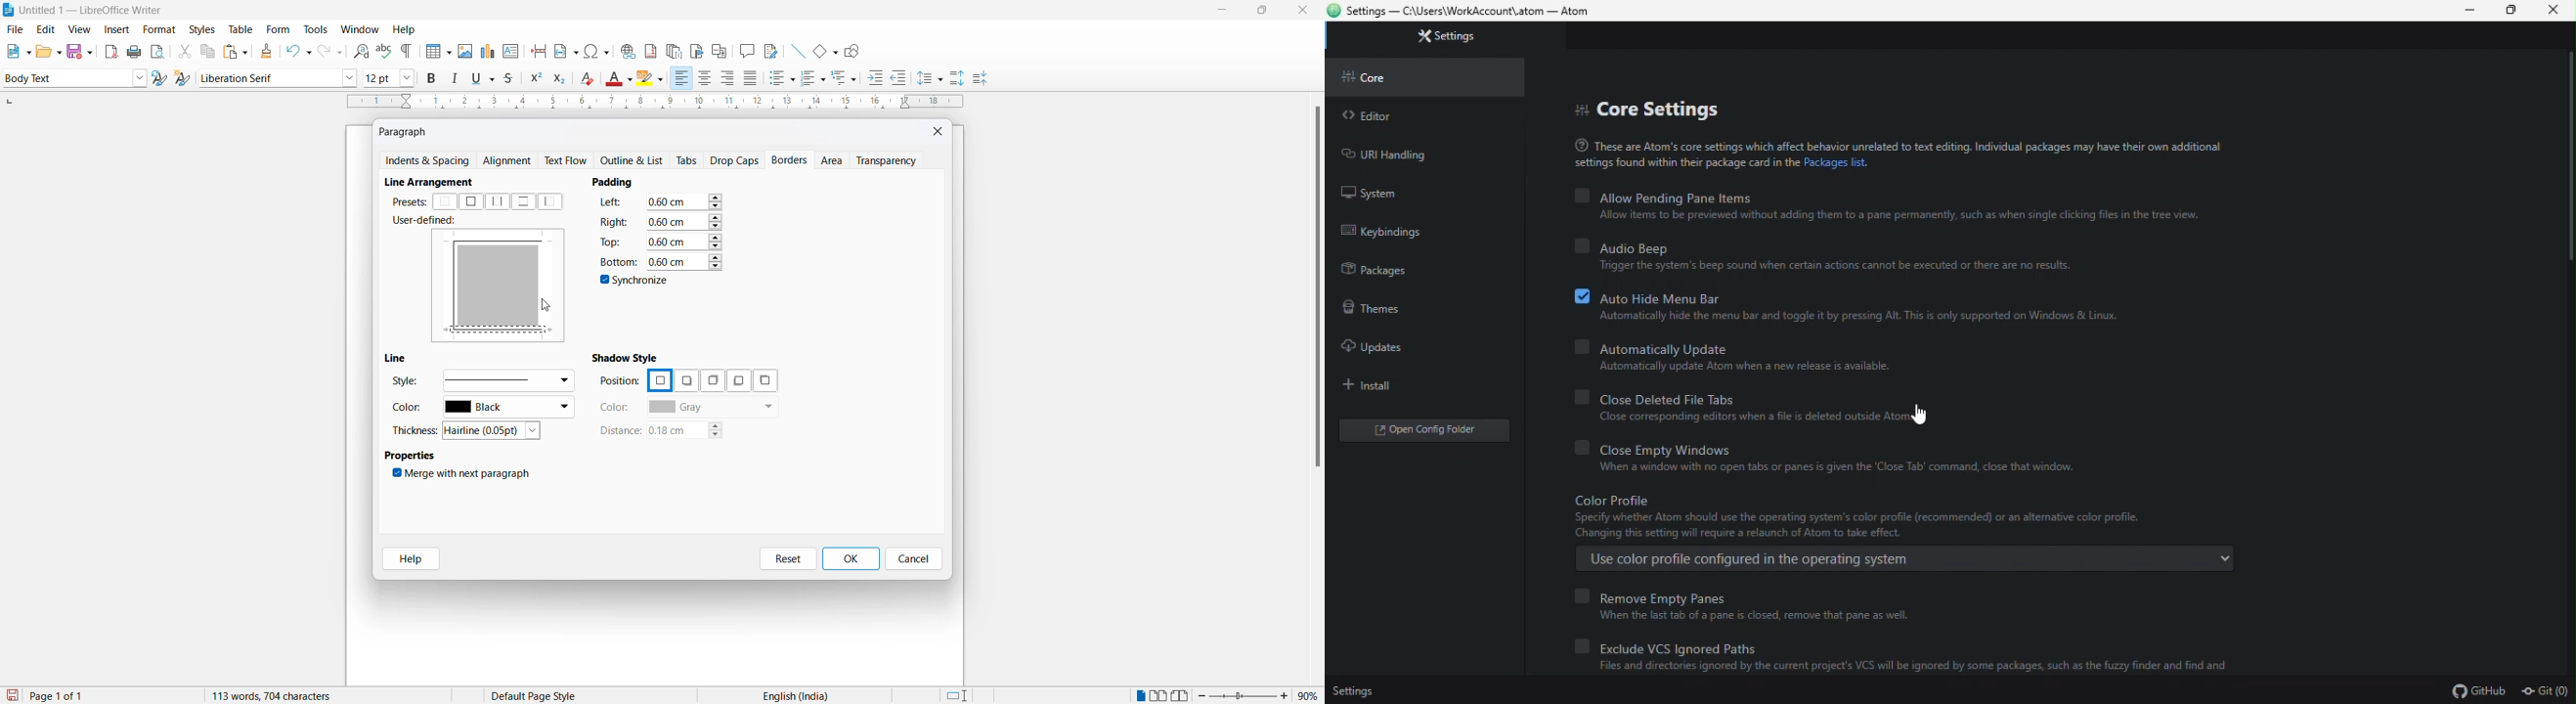 This screenshot has height=728, width=2576. I want to click on transparency, so click(891, 160).